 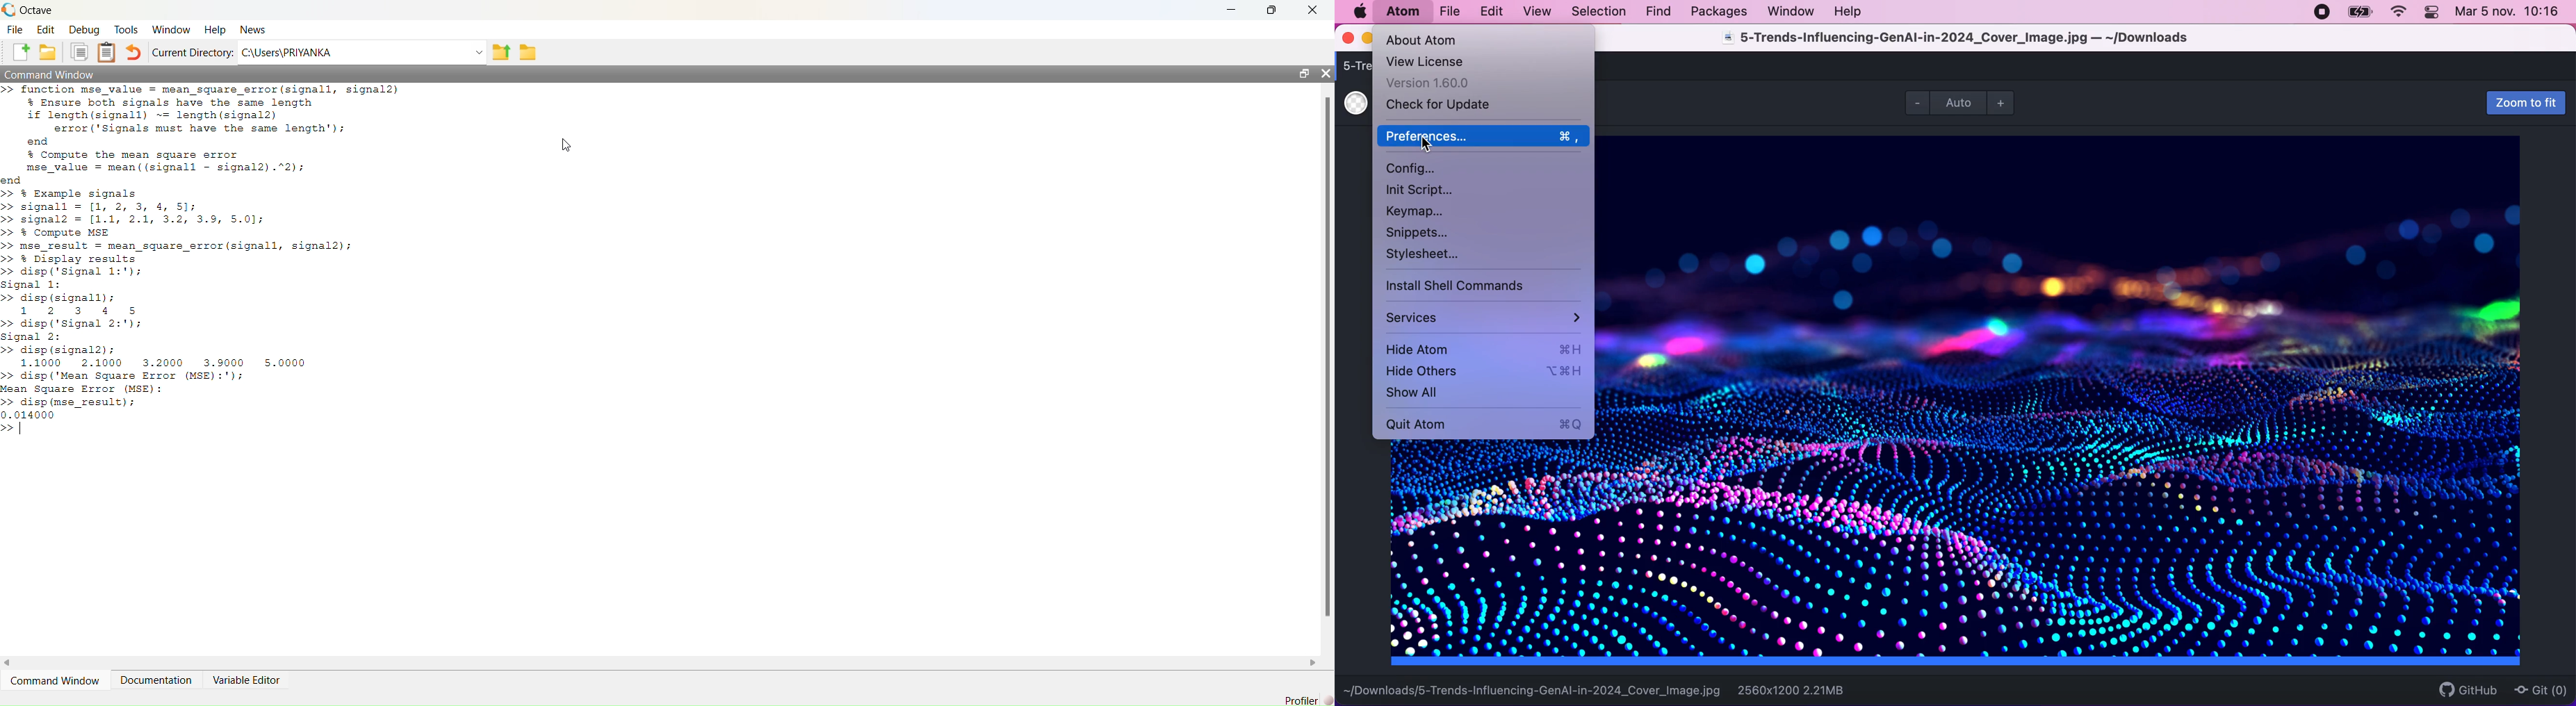 I want to click on configuration, so click(x=1418, y=167).